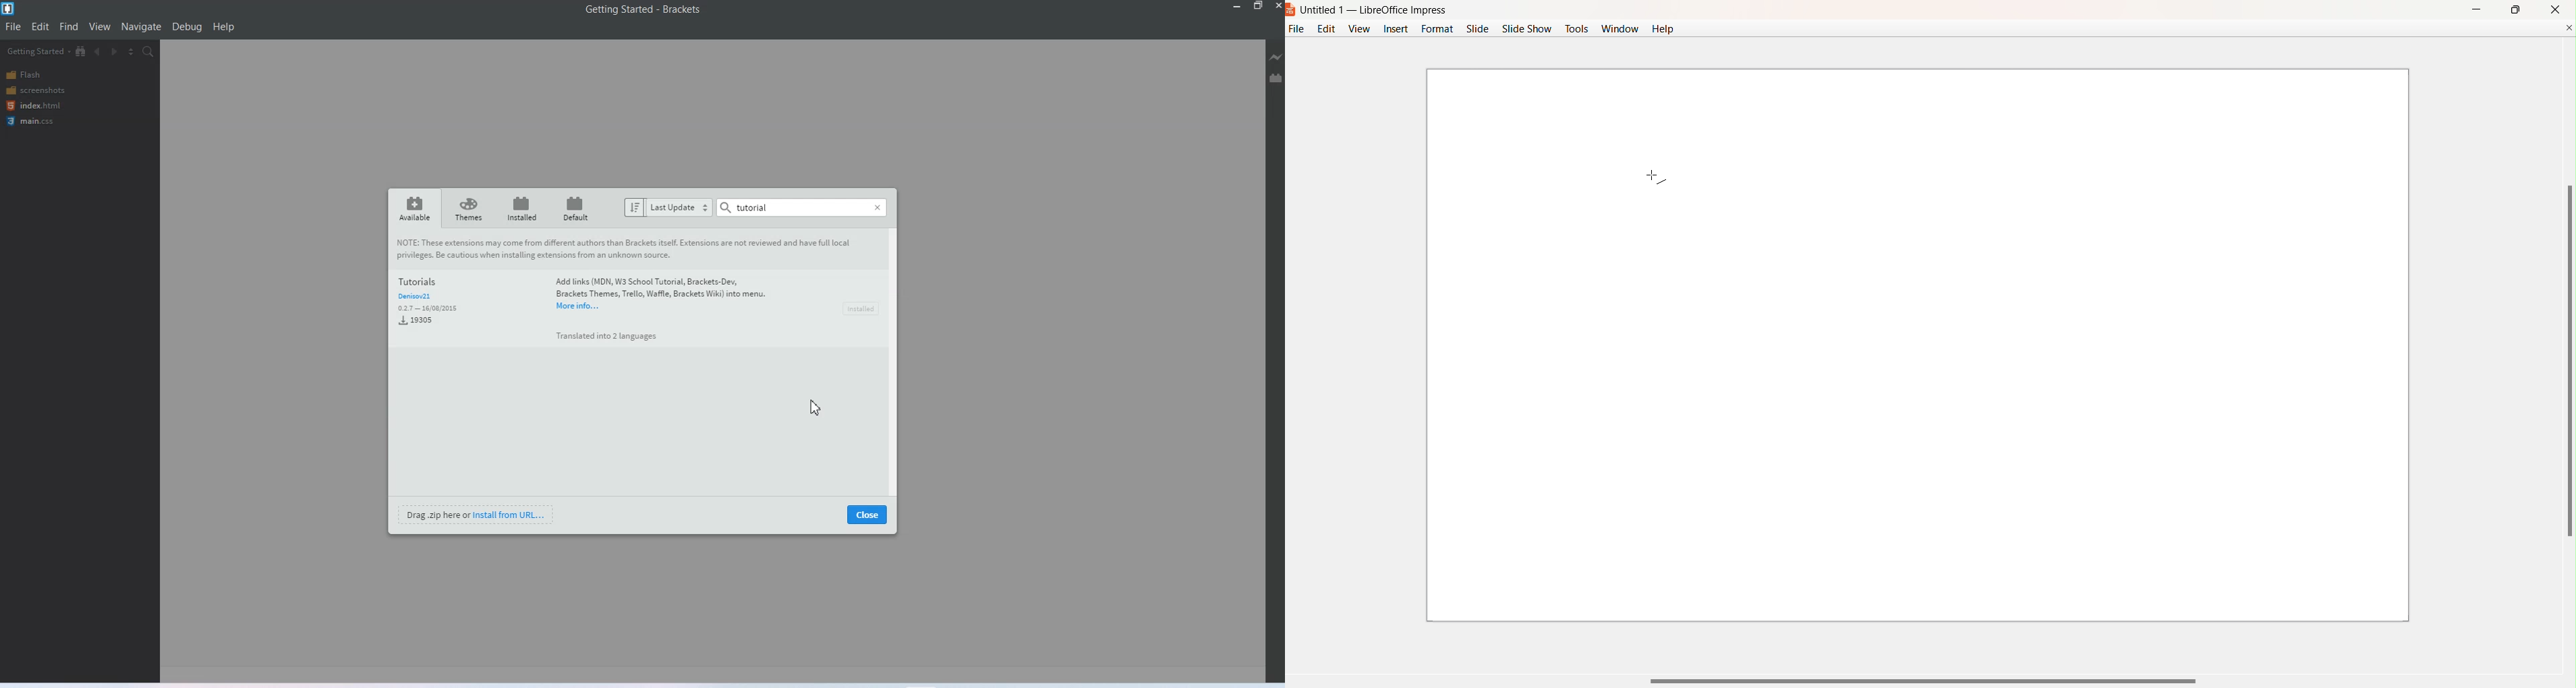 This screenshot has height=700, width=2576. I want to click on Help, so click(224, 27).